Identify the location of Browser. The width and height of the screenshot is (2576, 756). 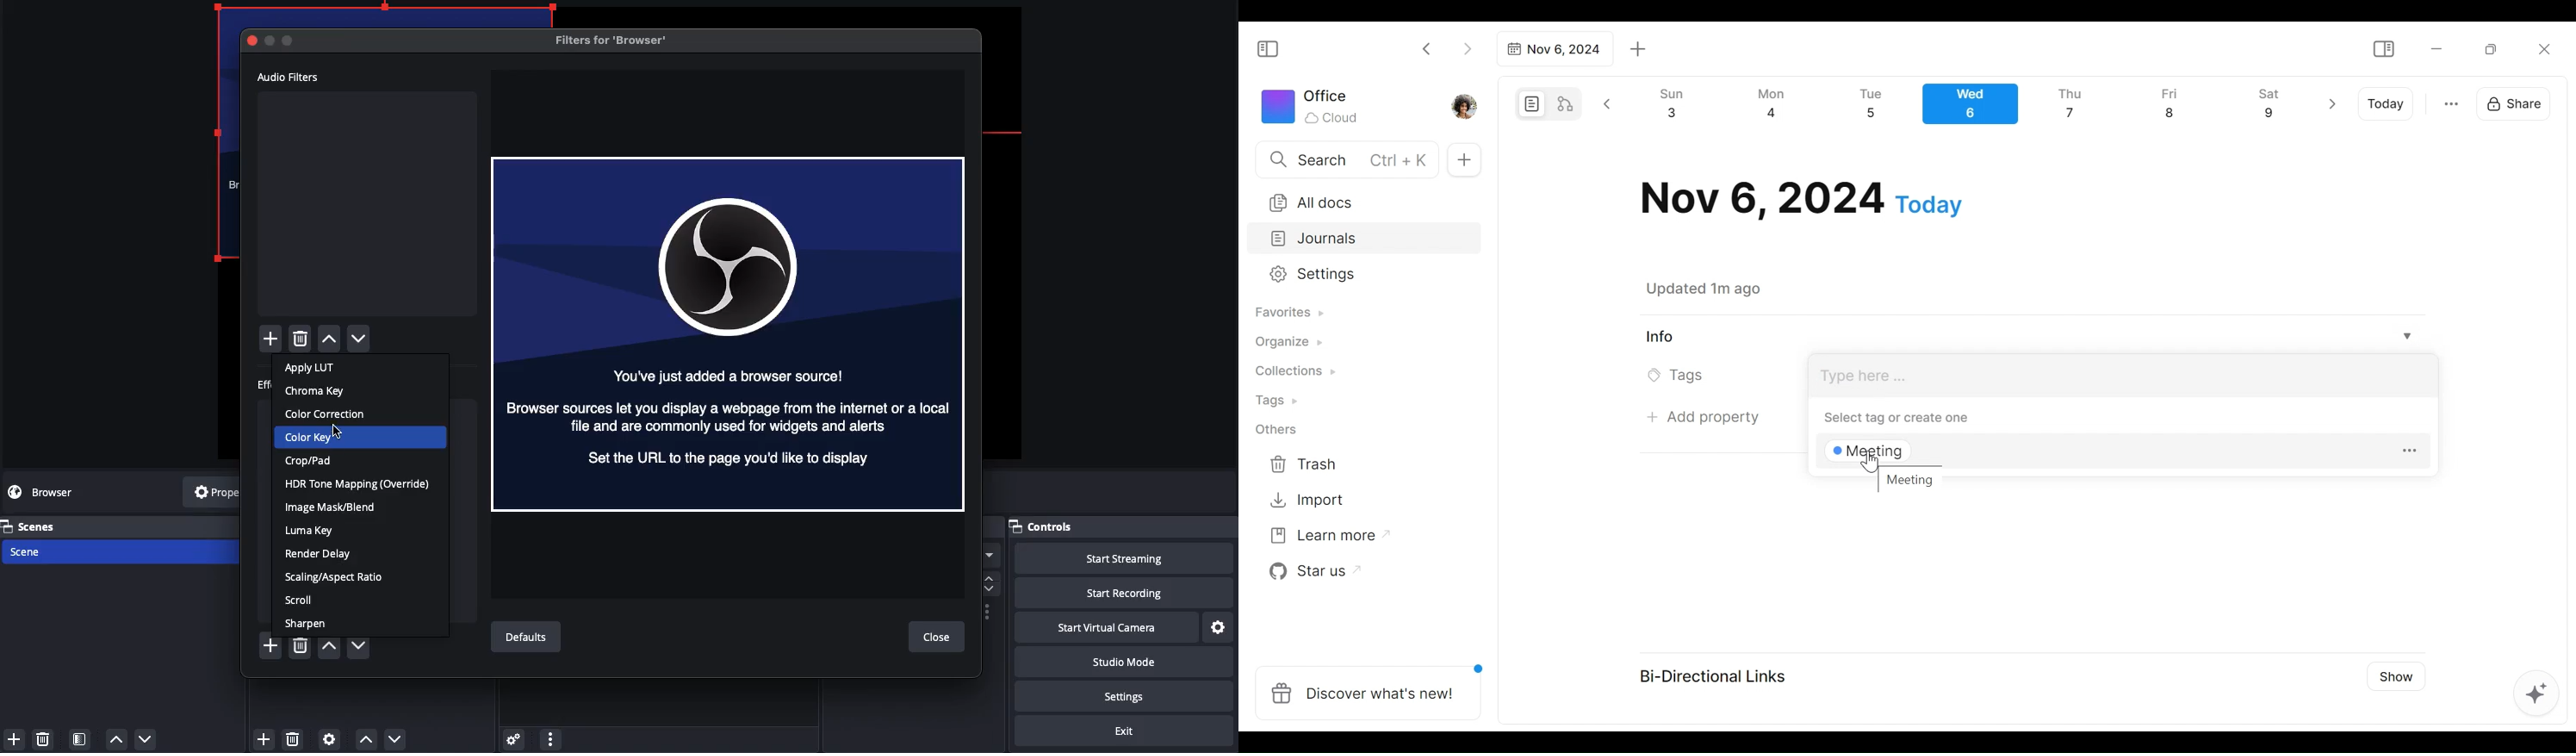
(729, 333).